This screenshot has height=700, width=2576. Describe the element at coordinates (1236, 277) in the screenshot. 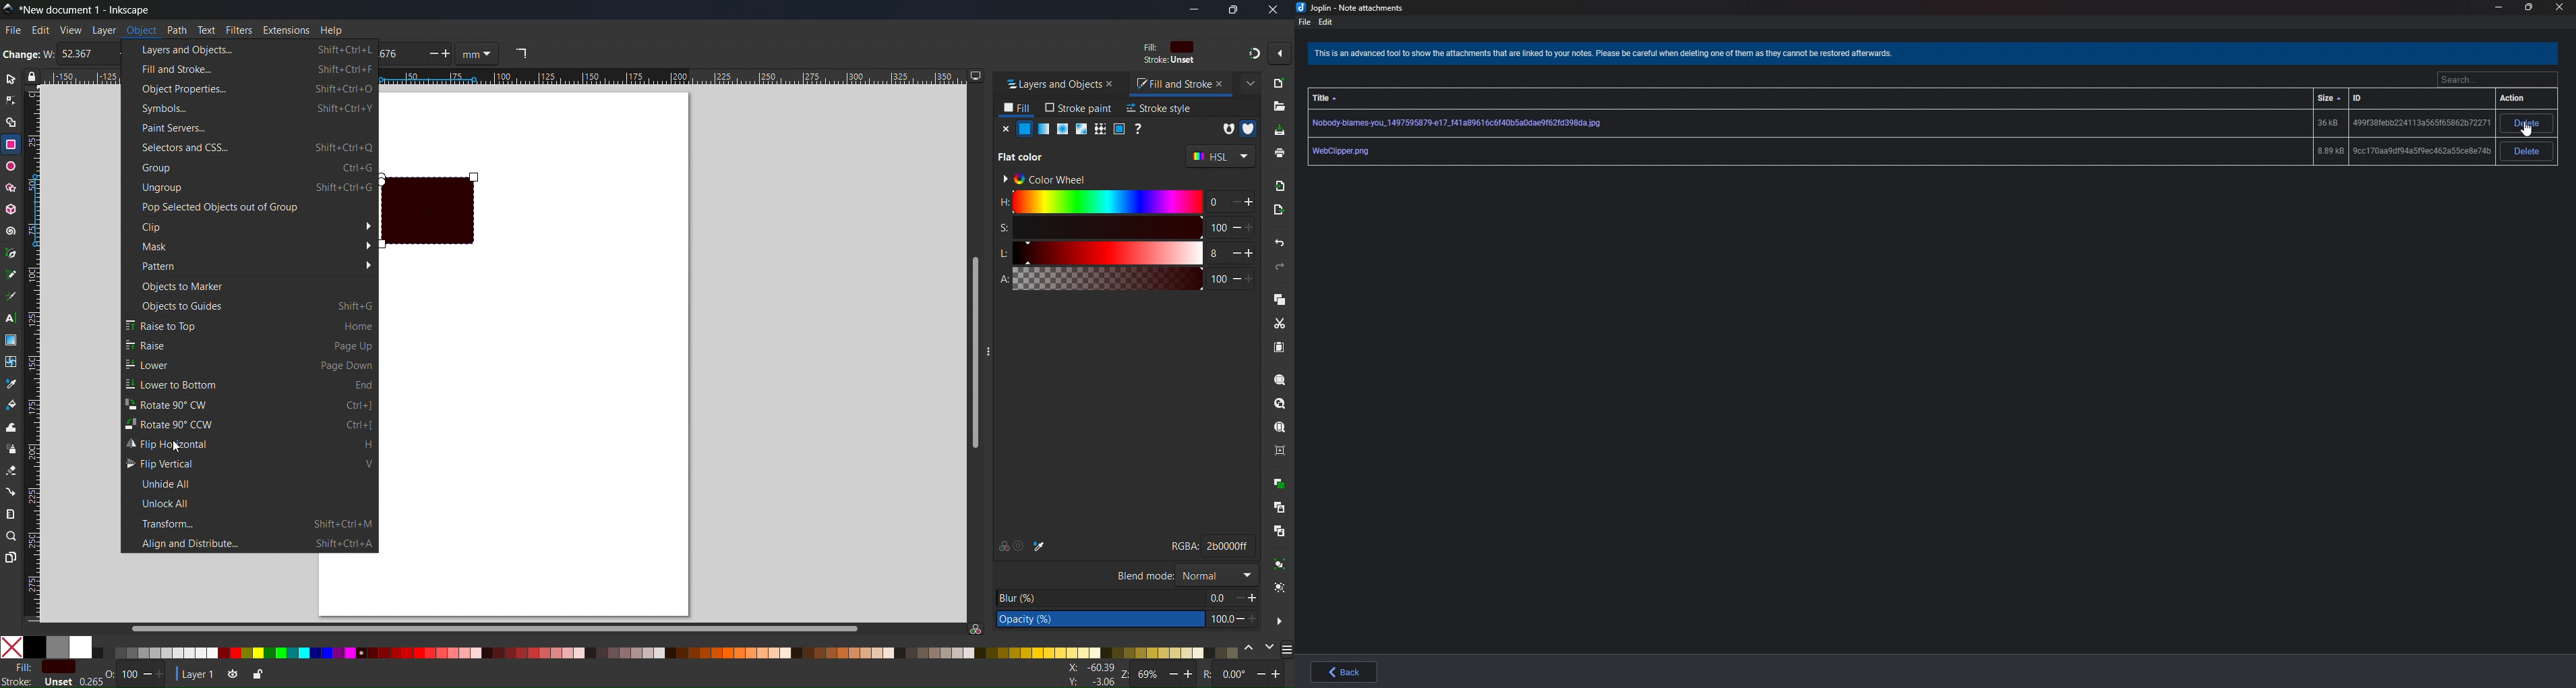

I see `decrease alpha` at that location.